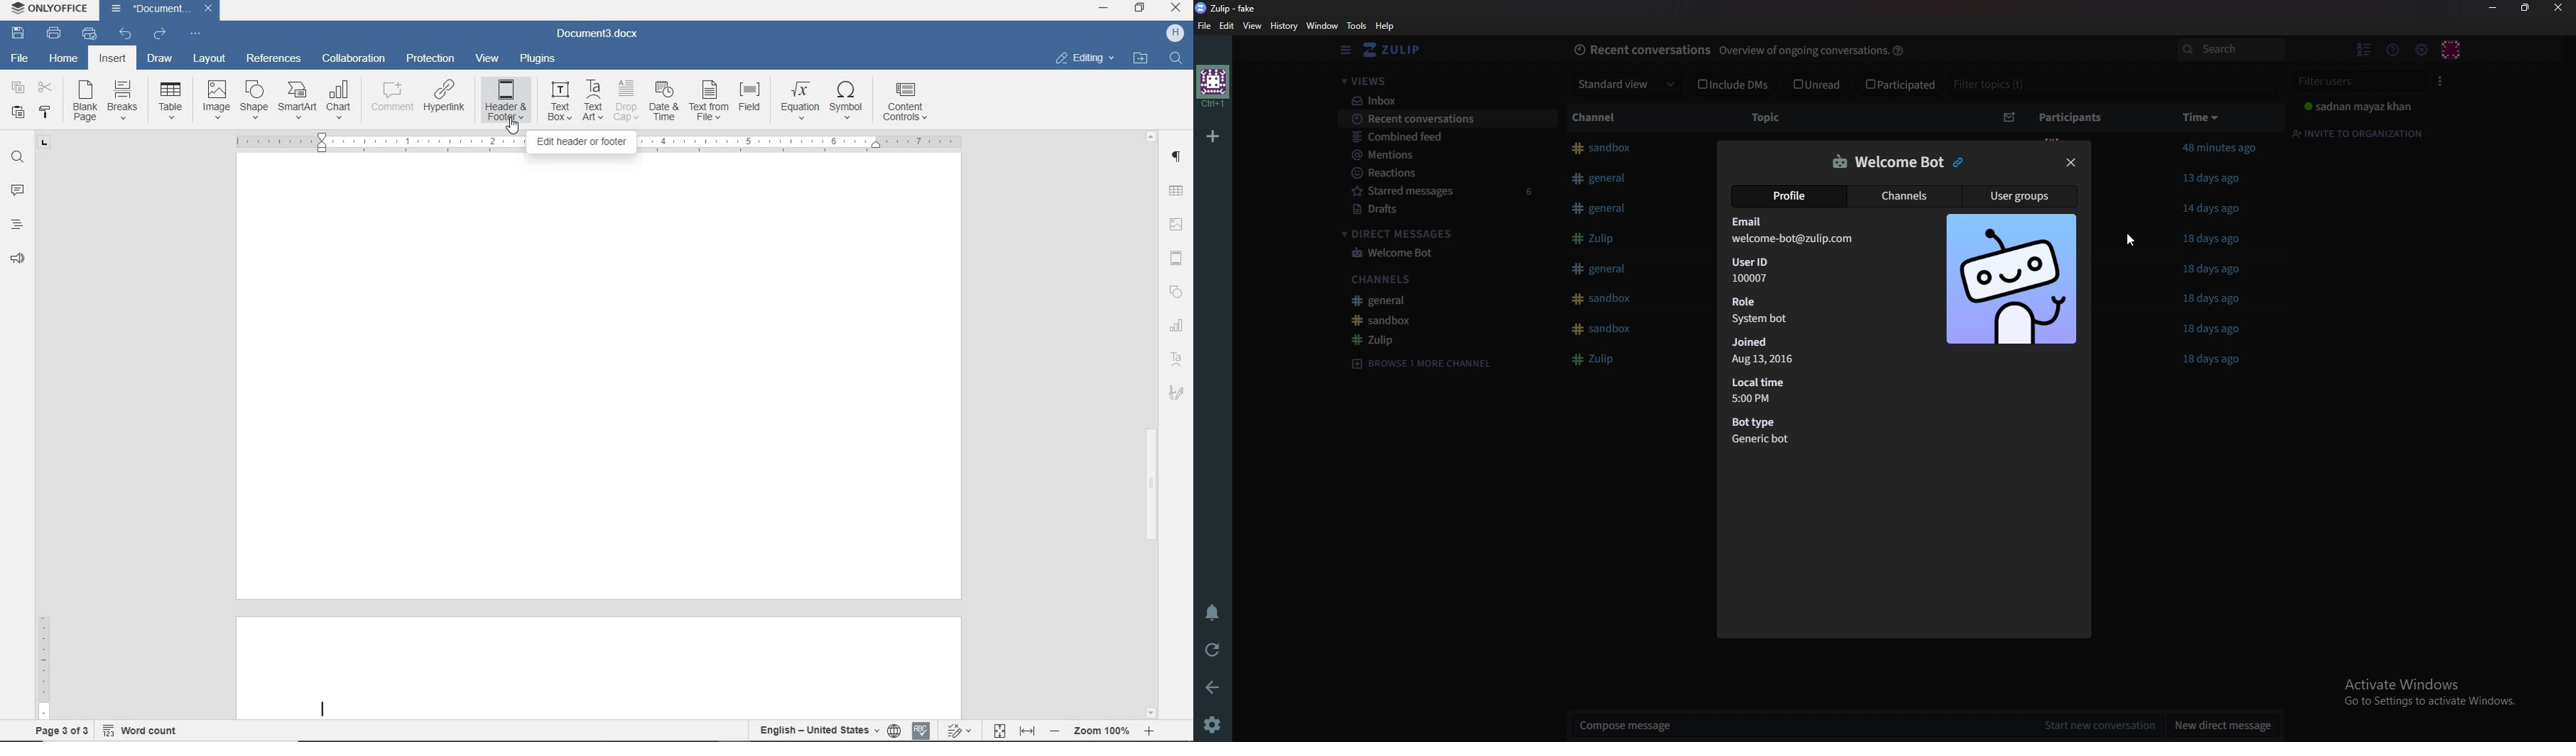  Describe the element at coordinates (627, 101) in the screenshot. I see `DROP CAP` at that location.